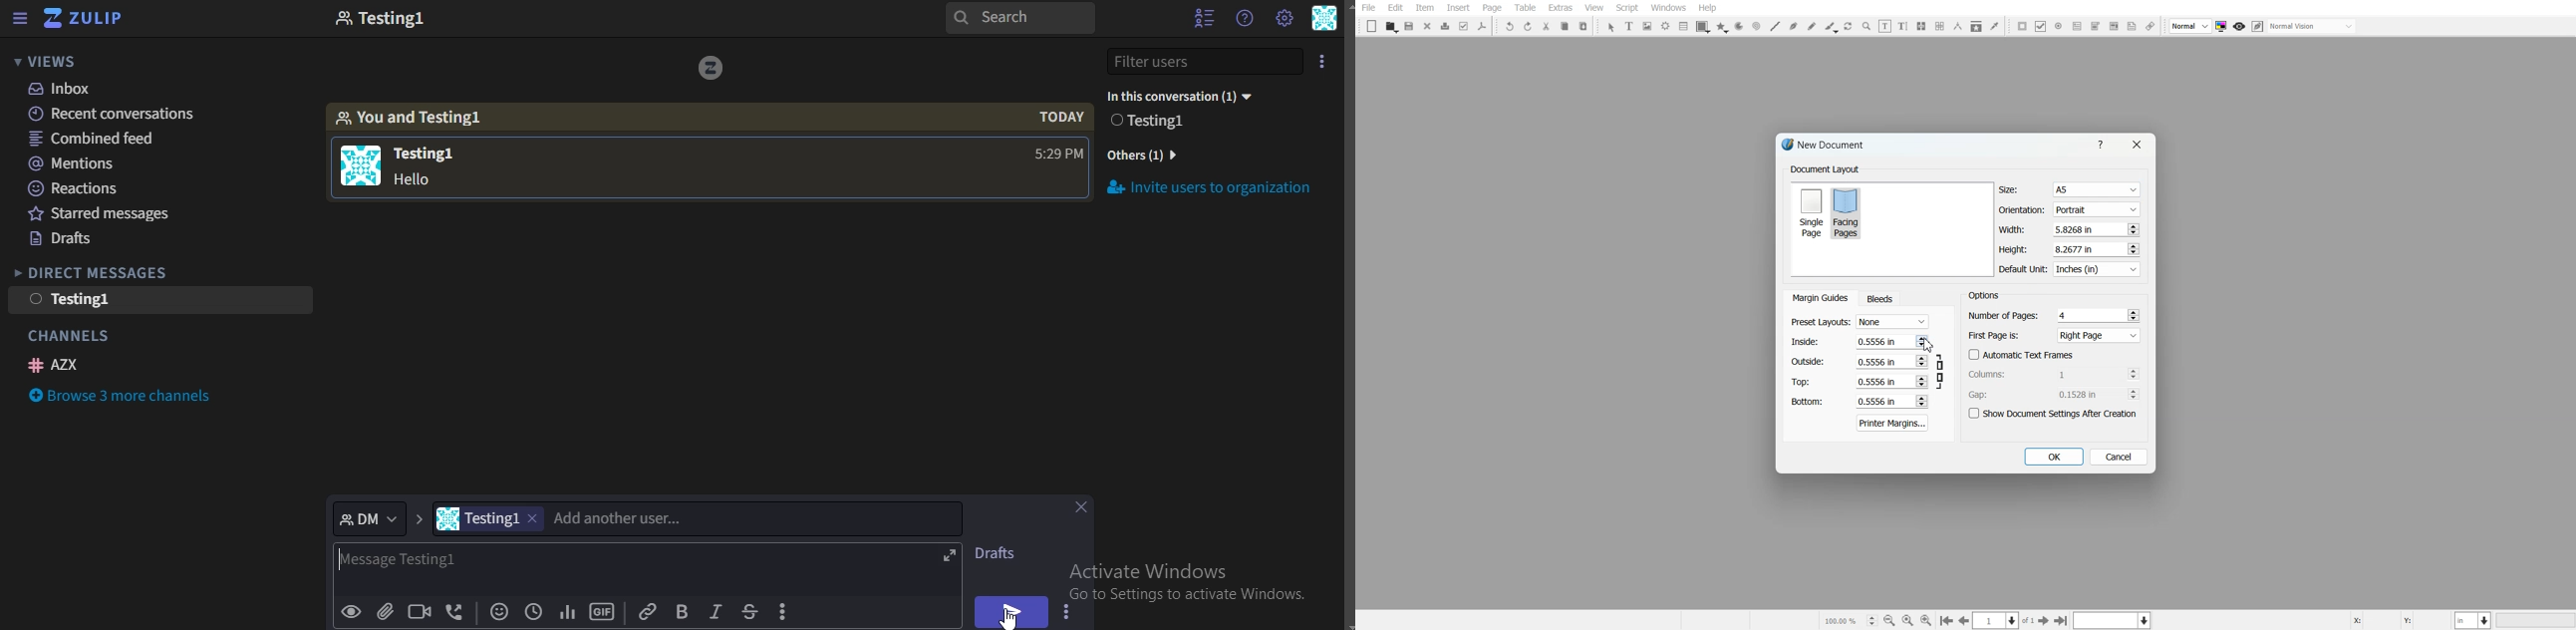 The image size is (2576, 644). I want to click on Width adjuster, so click(2069, 230).